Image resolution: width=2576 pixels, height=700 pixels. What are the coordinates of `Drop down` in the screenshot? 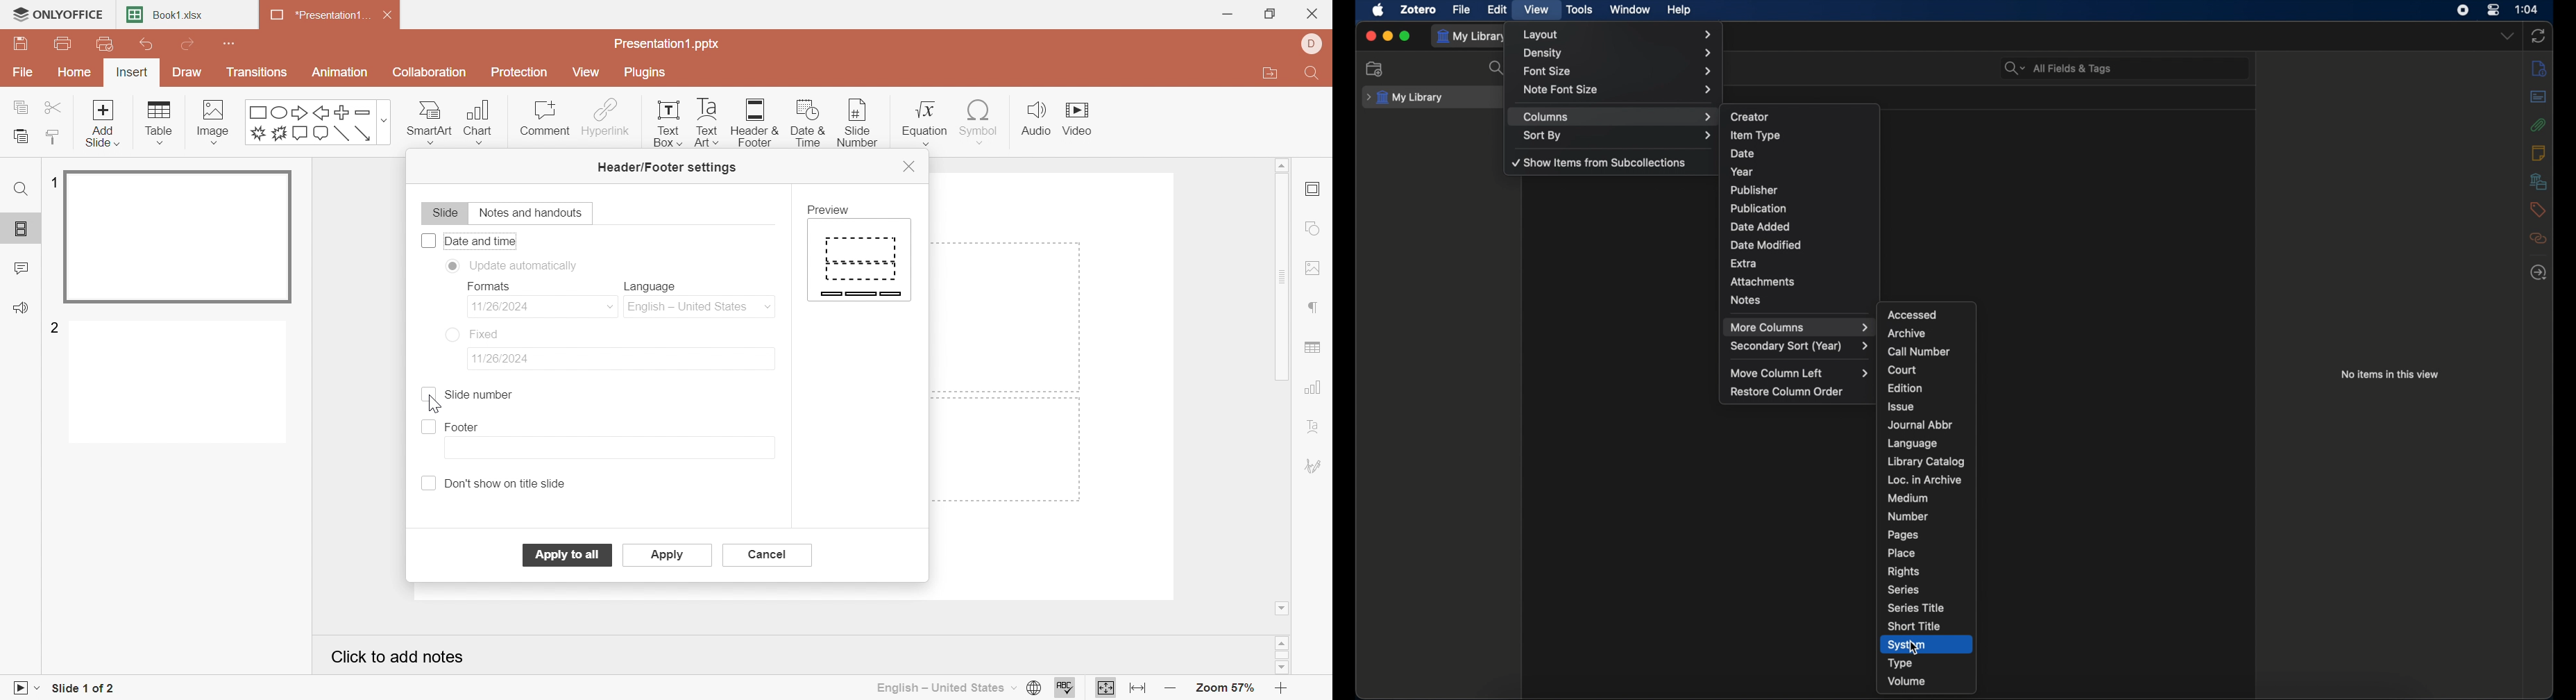 It's located at (611, 306).